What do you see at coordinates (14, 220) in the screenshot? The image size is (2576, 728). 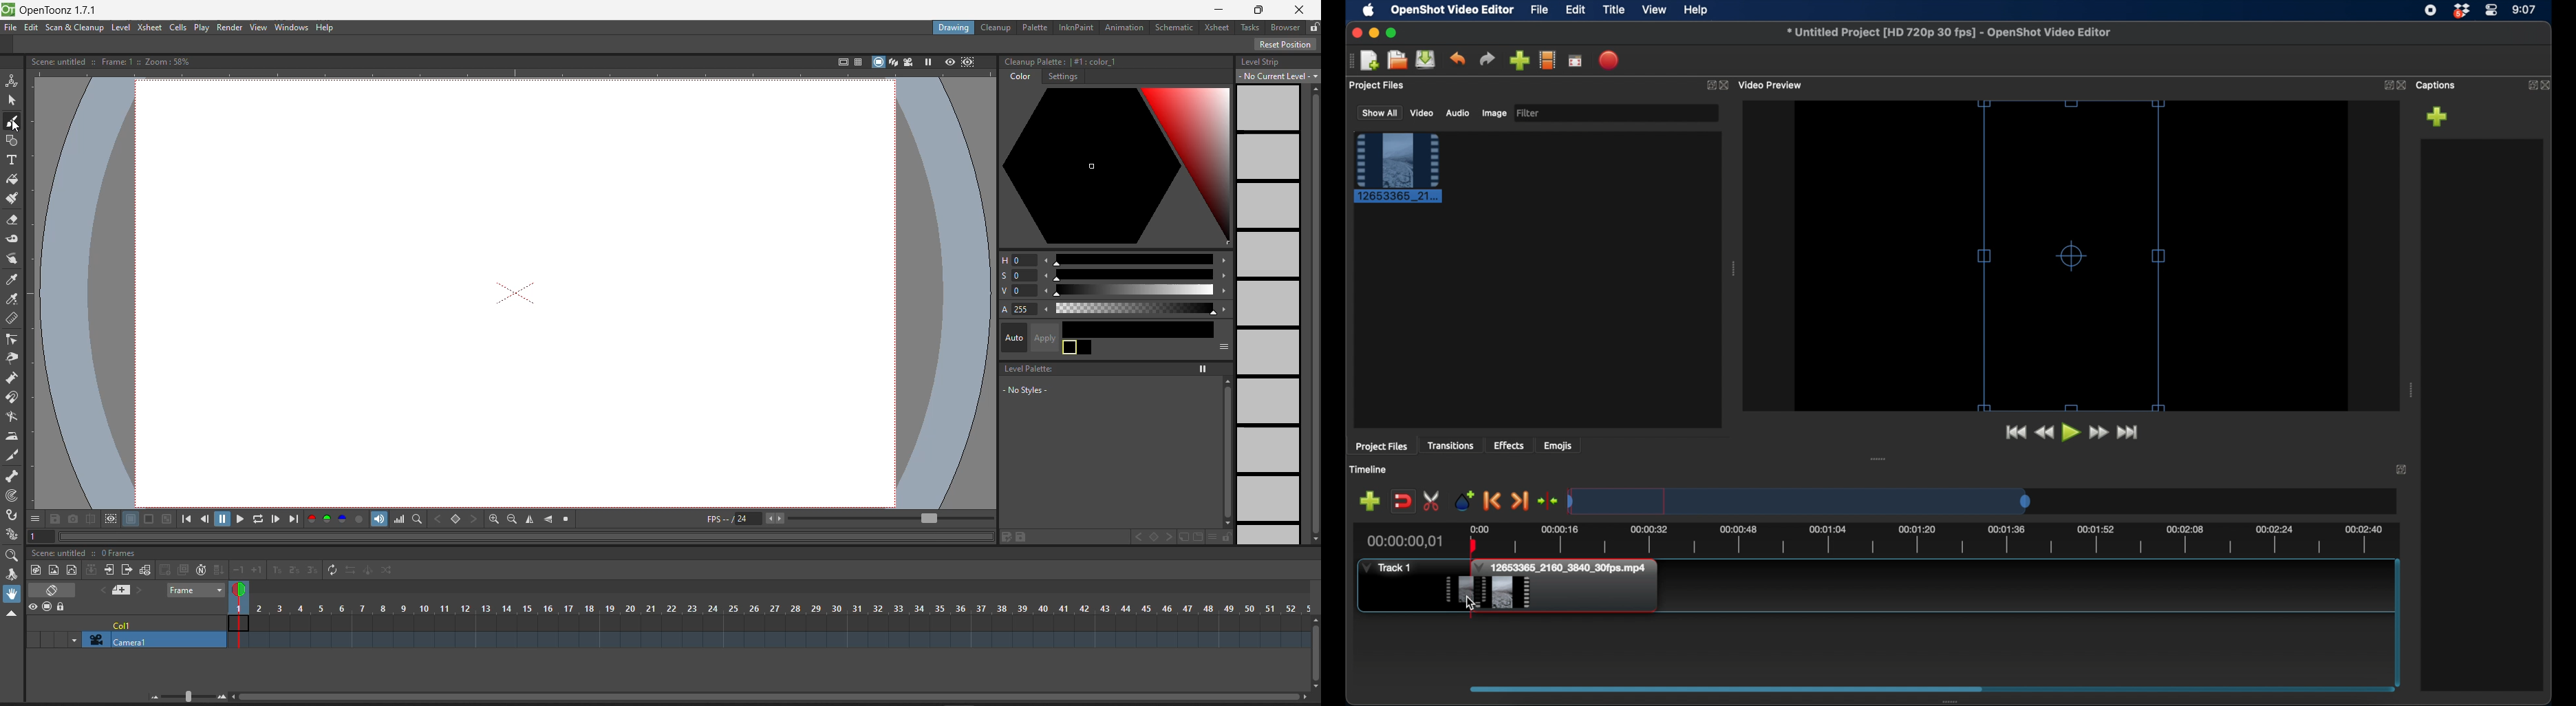 I see `eraser tool` at bounding box center [14, 220].